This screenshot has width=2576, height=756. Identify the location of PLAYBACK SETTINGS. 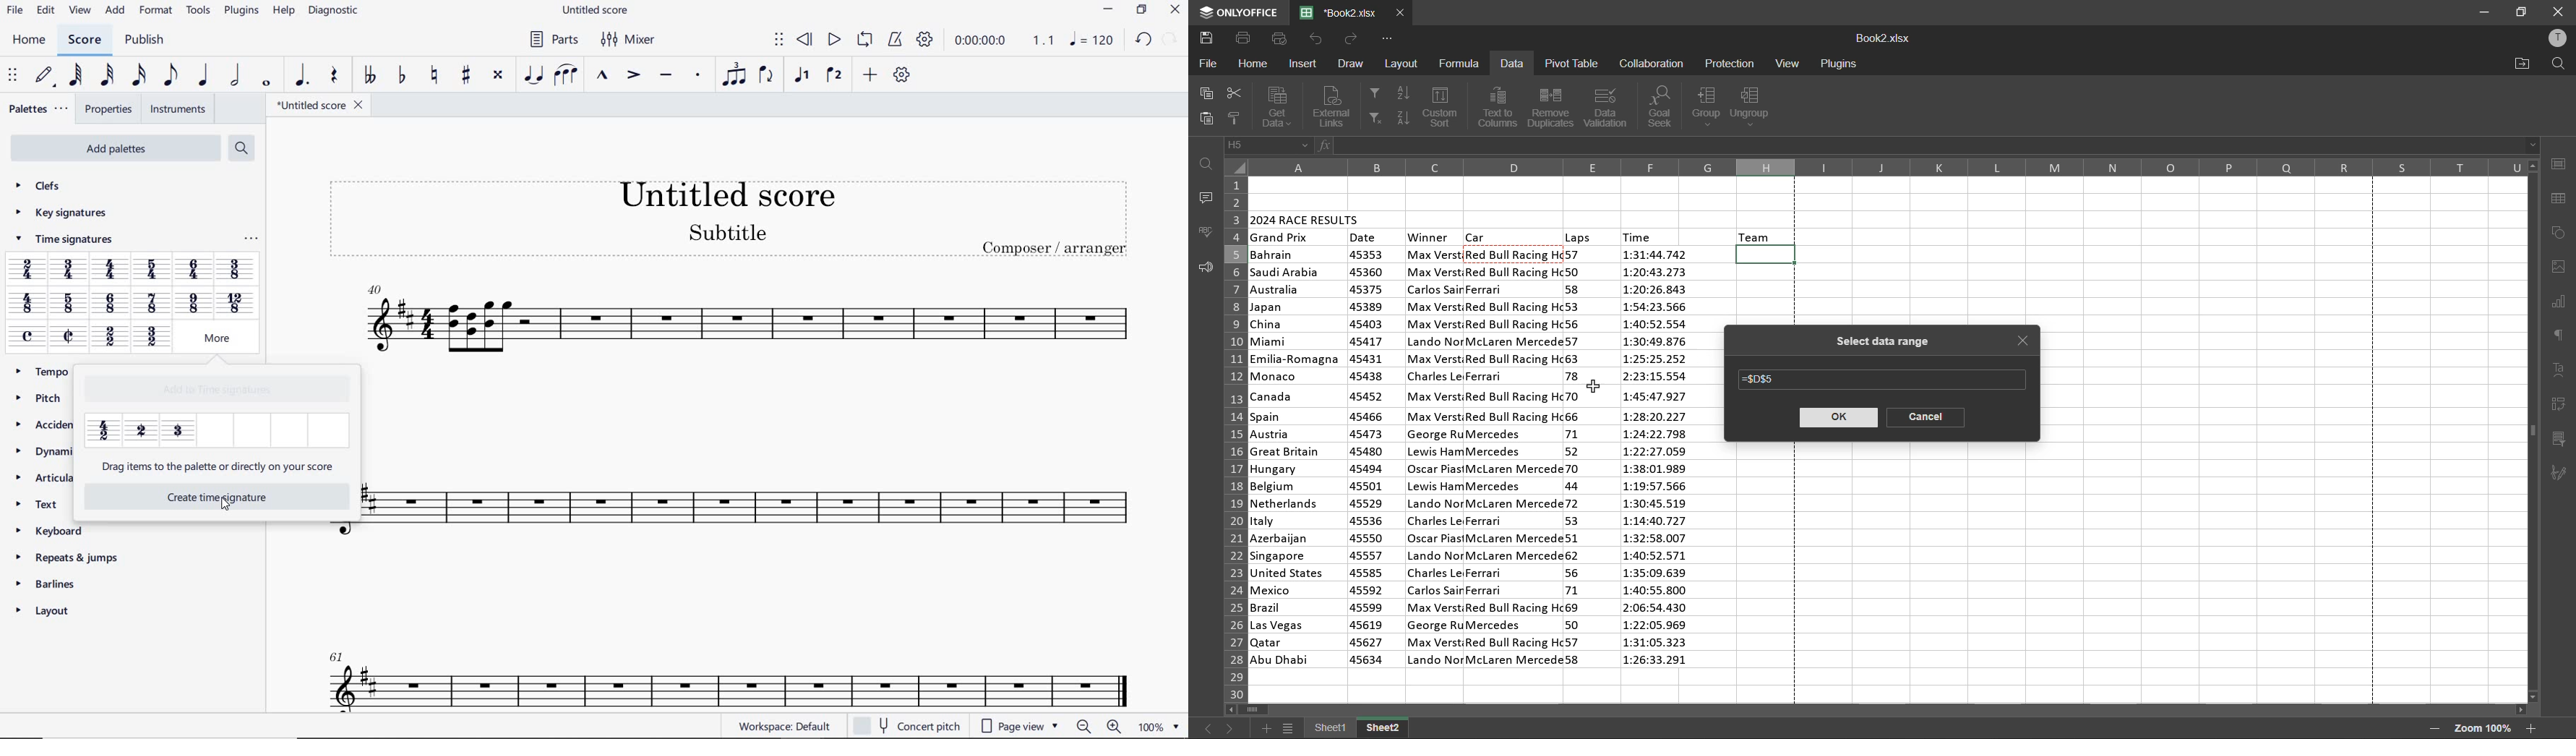
(926, 42).